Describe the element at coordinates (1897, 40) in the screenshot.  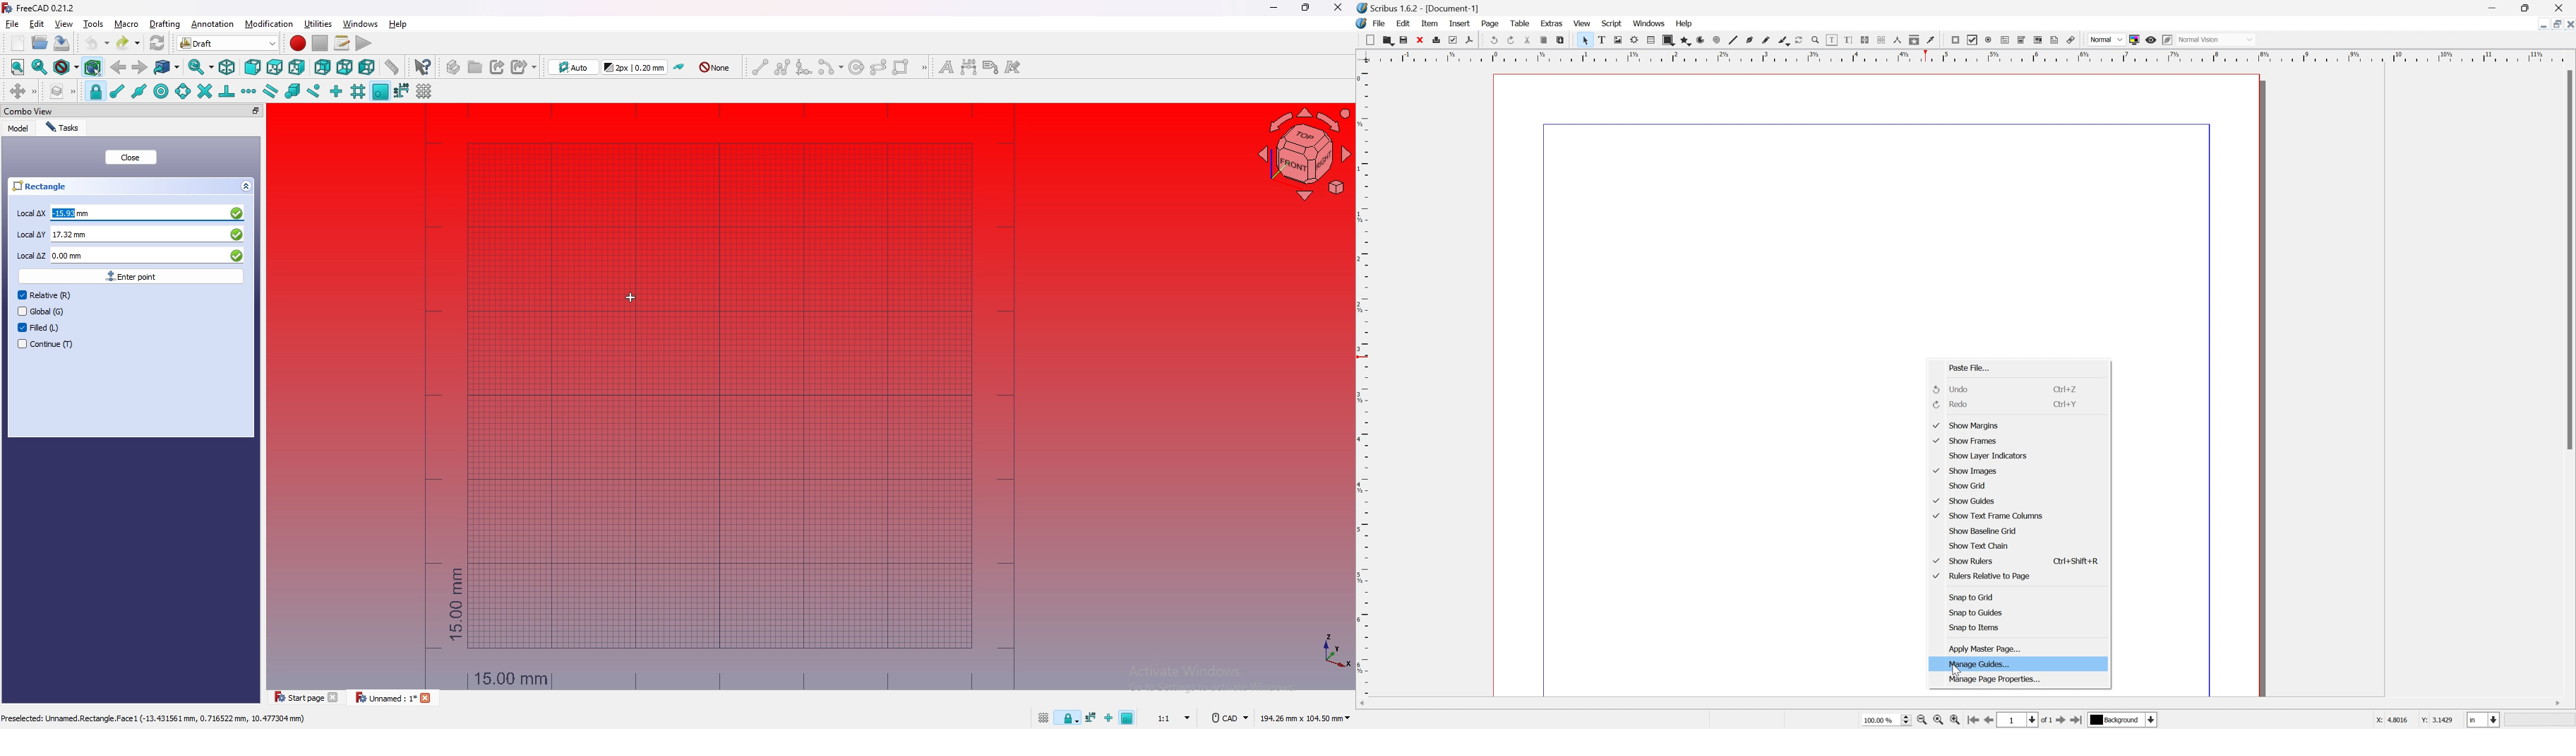
I see `measurements` at that location.